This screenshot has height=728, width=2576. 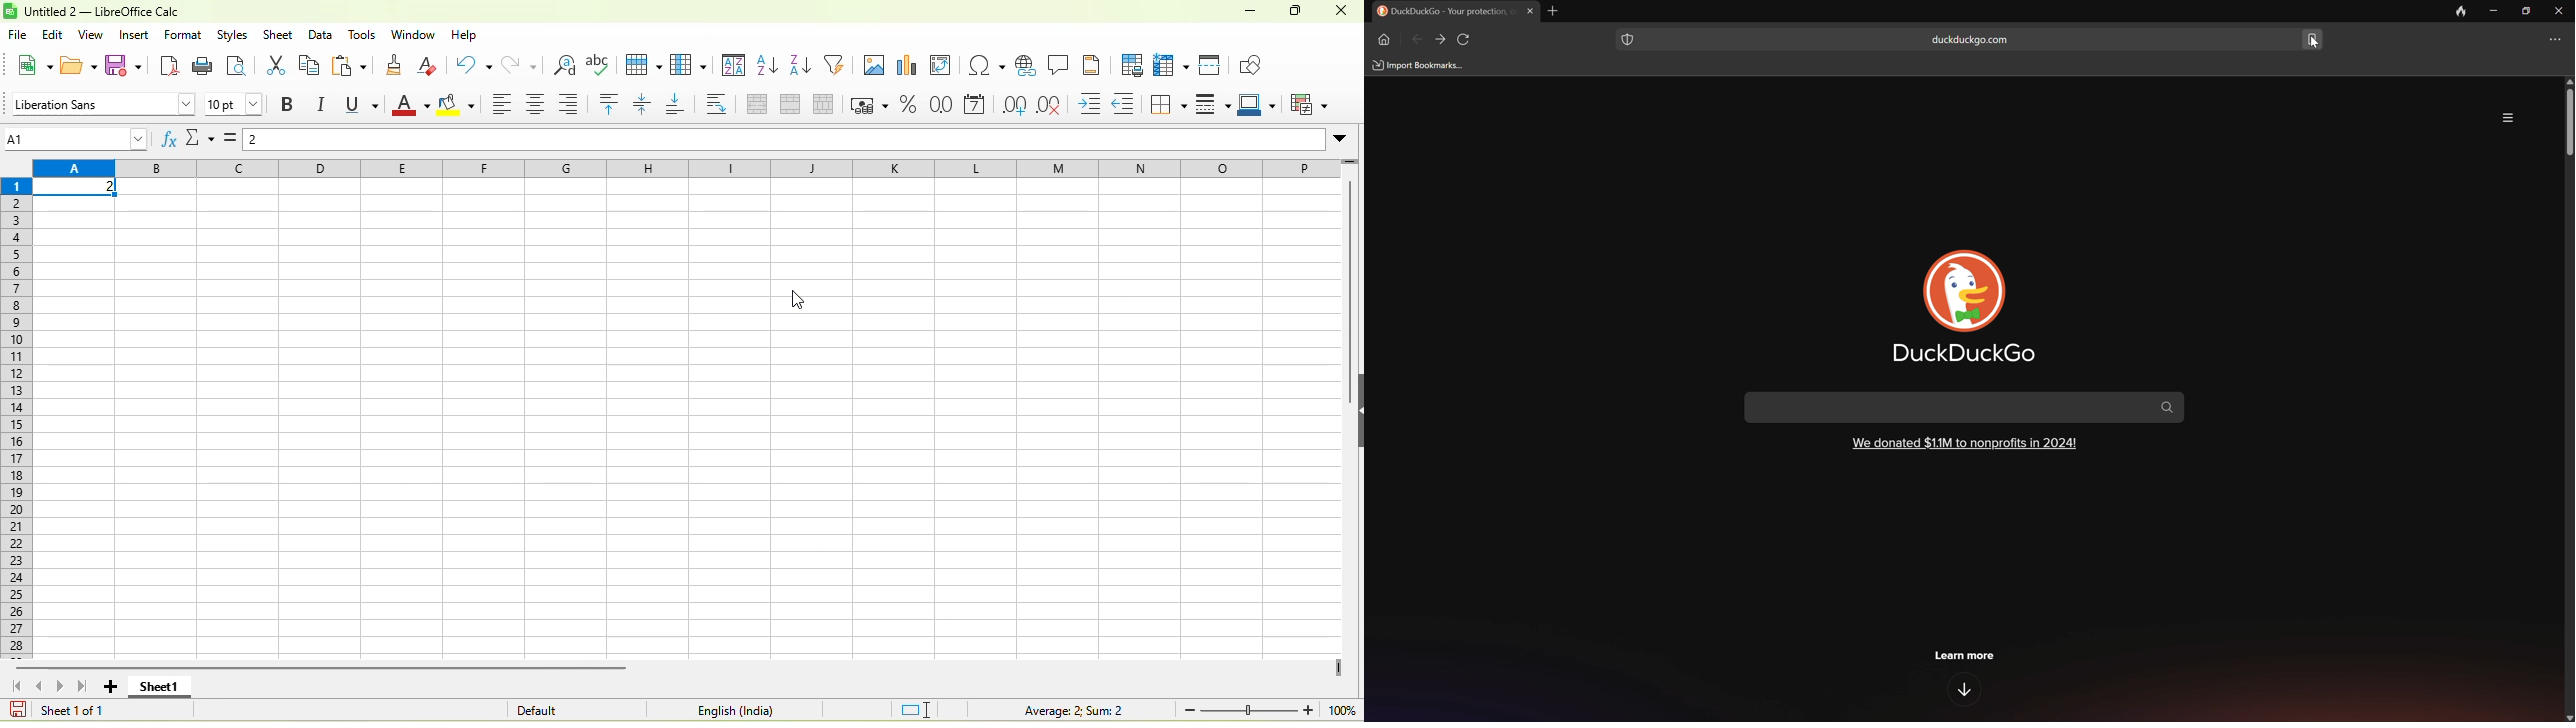 What do you see at coordinates (875, 67) in the screenshot?
I see `image` at bounding box center [875, 67].